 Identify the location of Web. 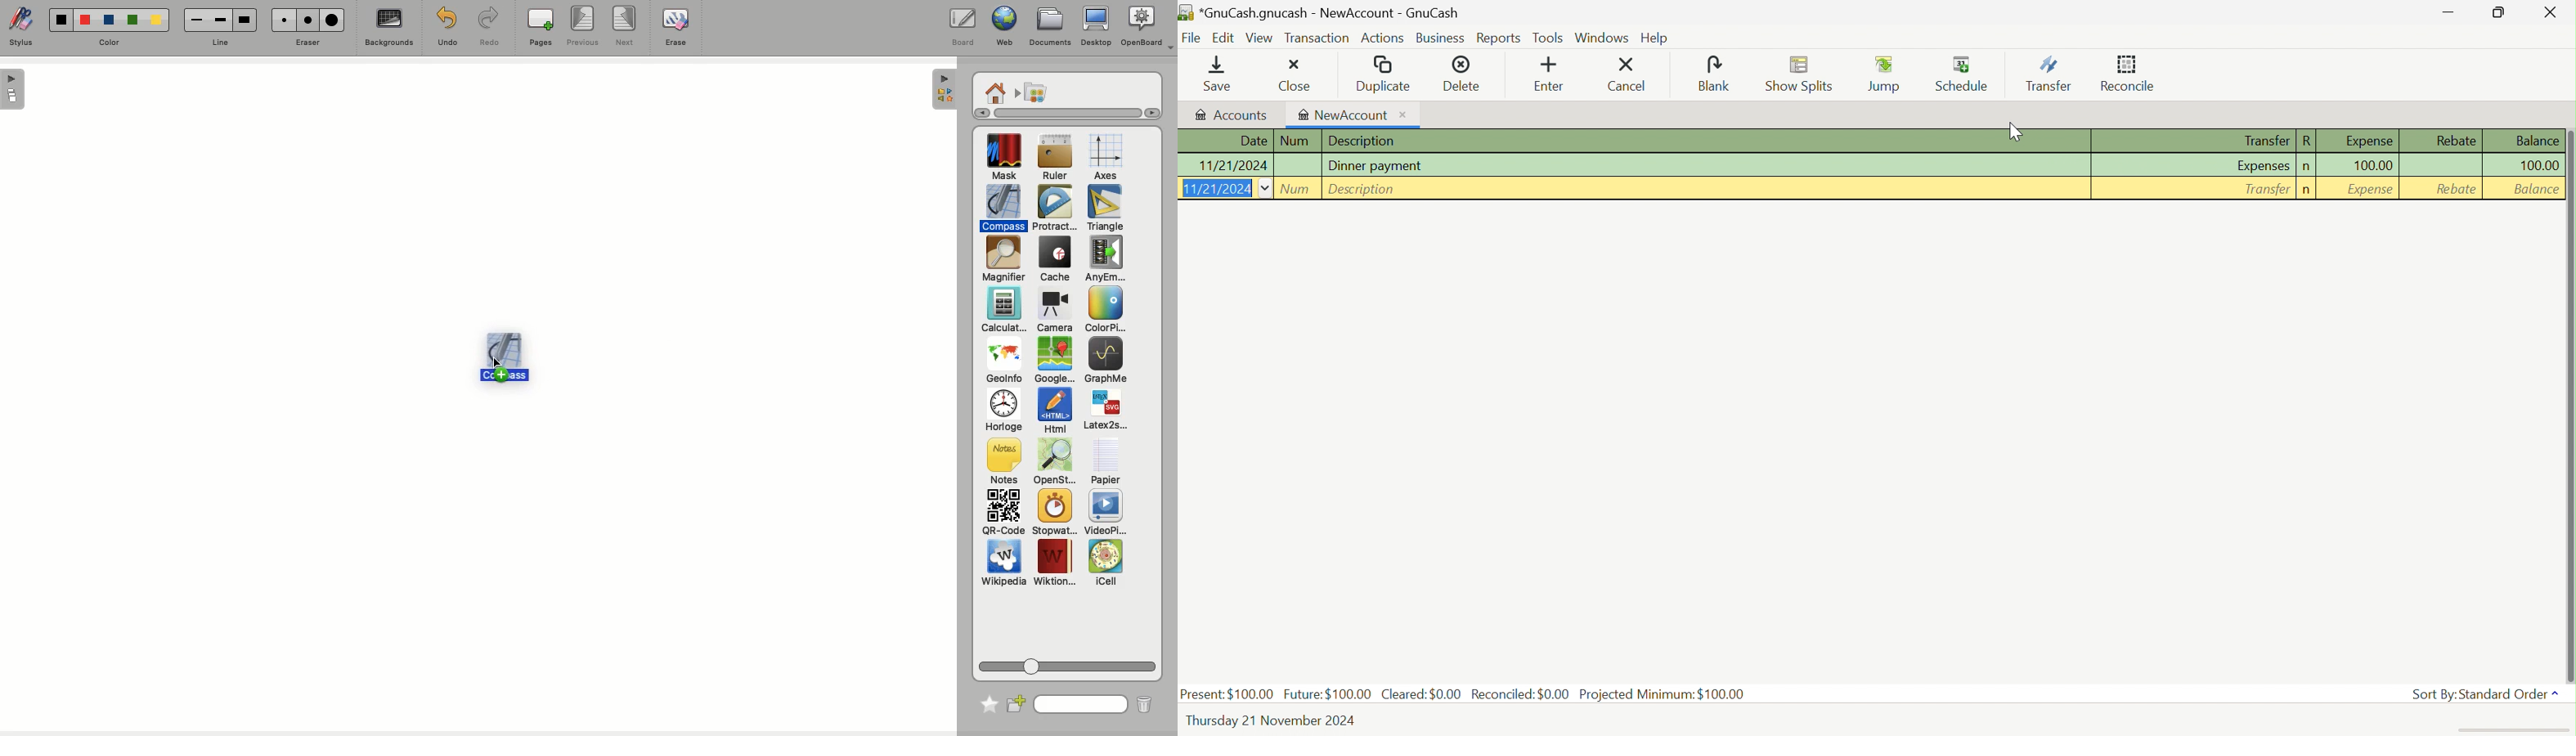
(1002, 28).